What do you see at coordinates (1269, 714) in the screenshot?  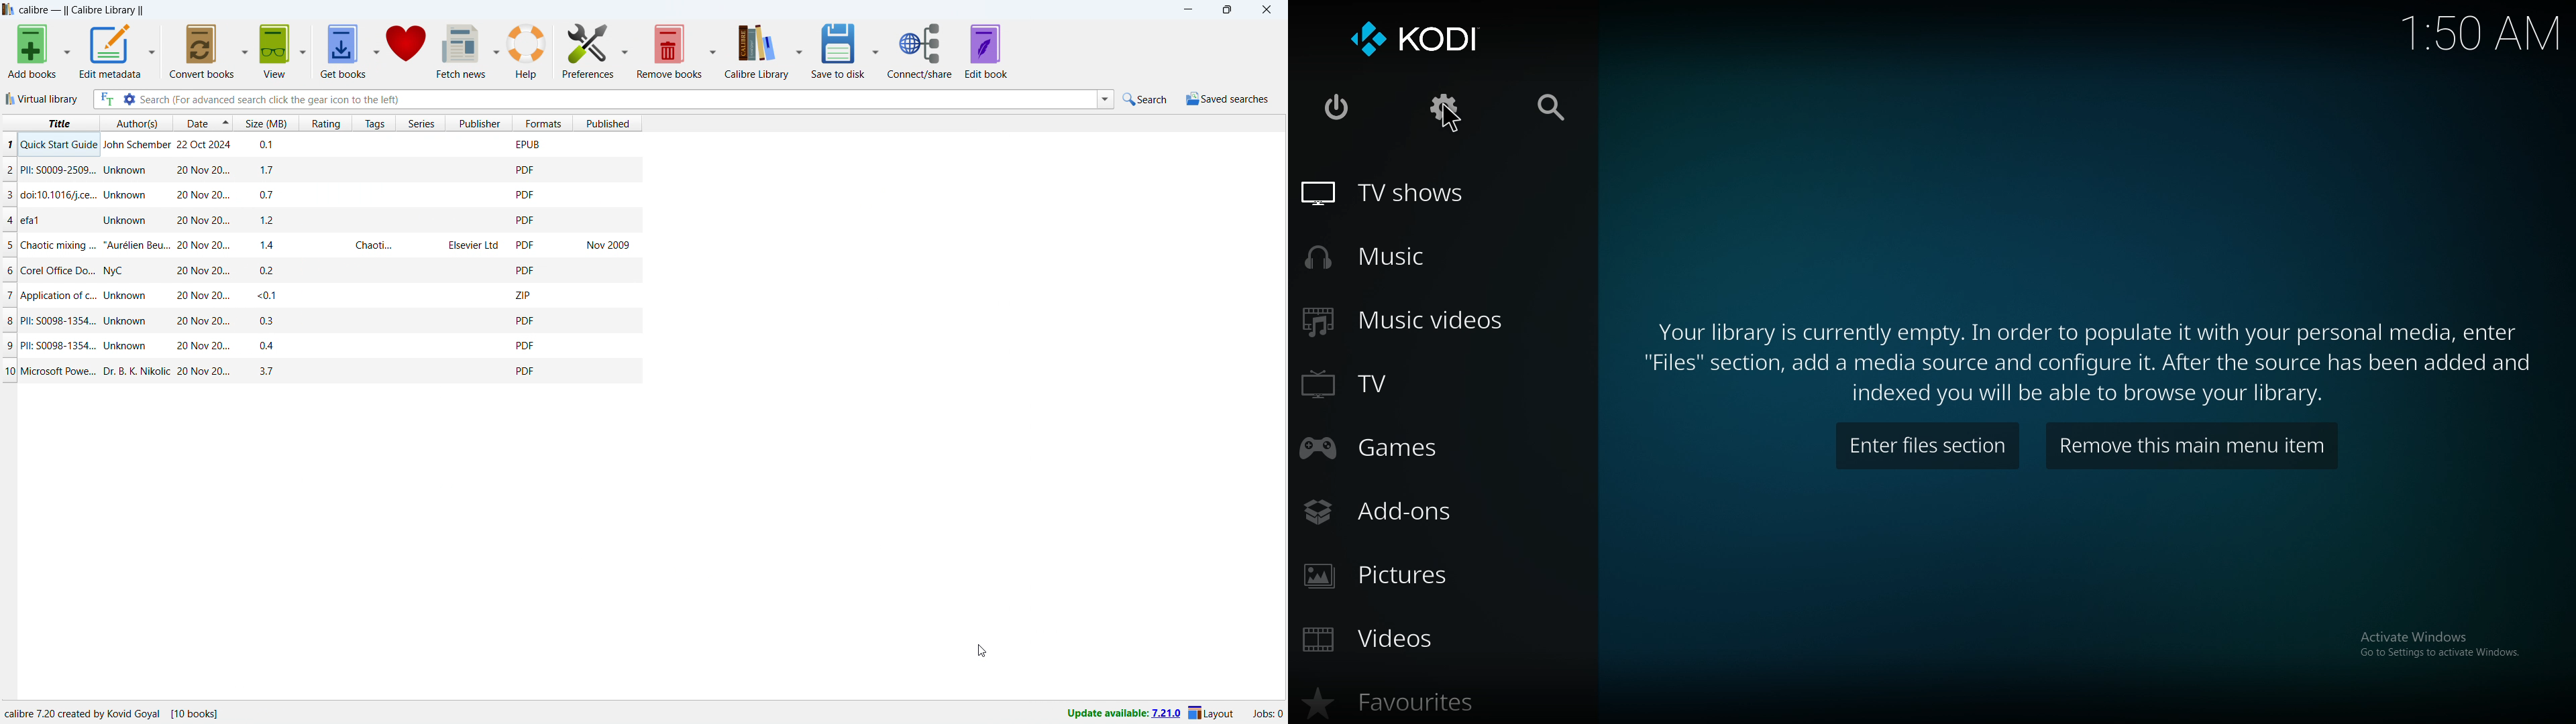 I see `active jobs` at bounding box center [1269, 714].